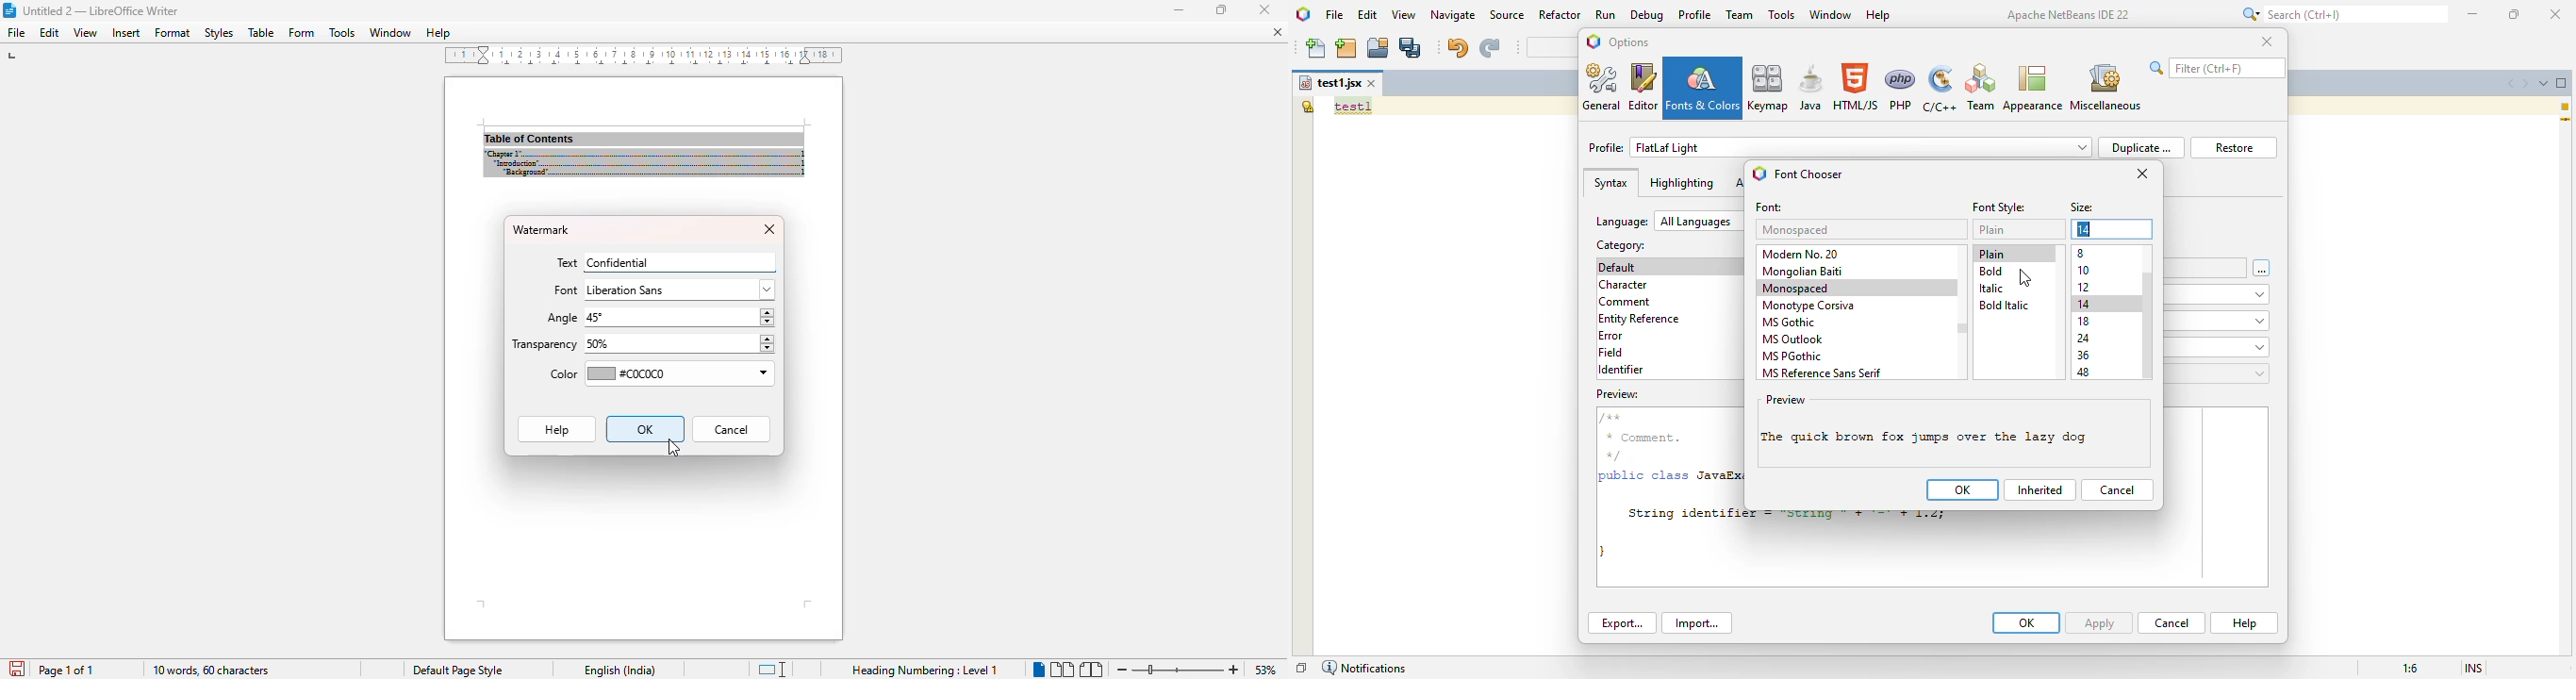  I want to click on page 1 of 1, so click(66, 671).